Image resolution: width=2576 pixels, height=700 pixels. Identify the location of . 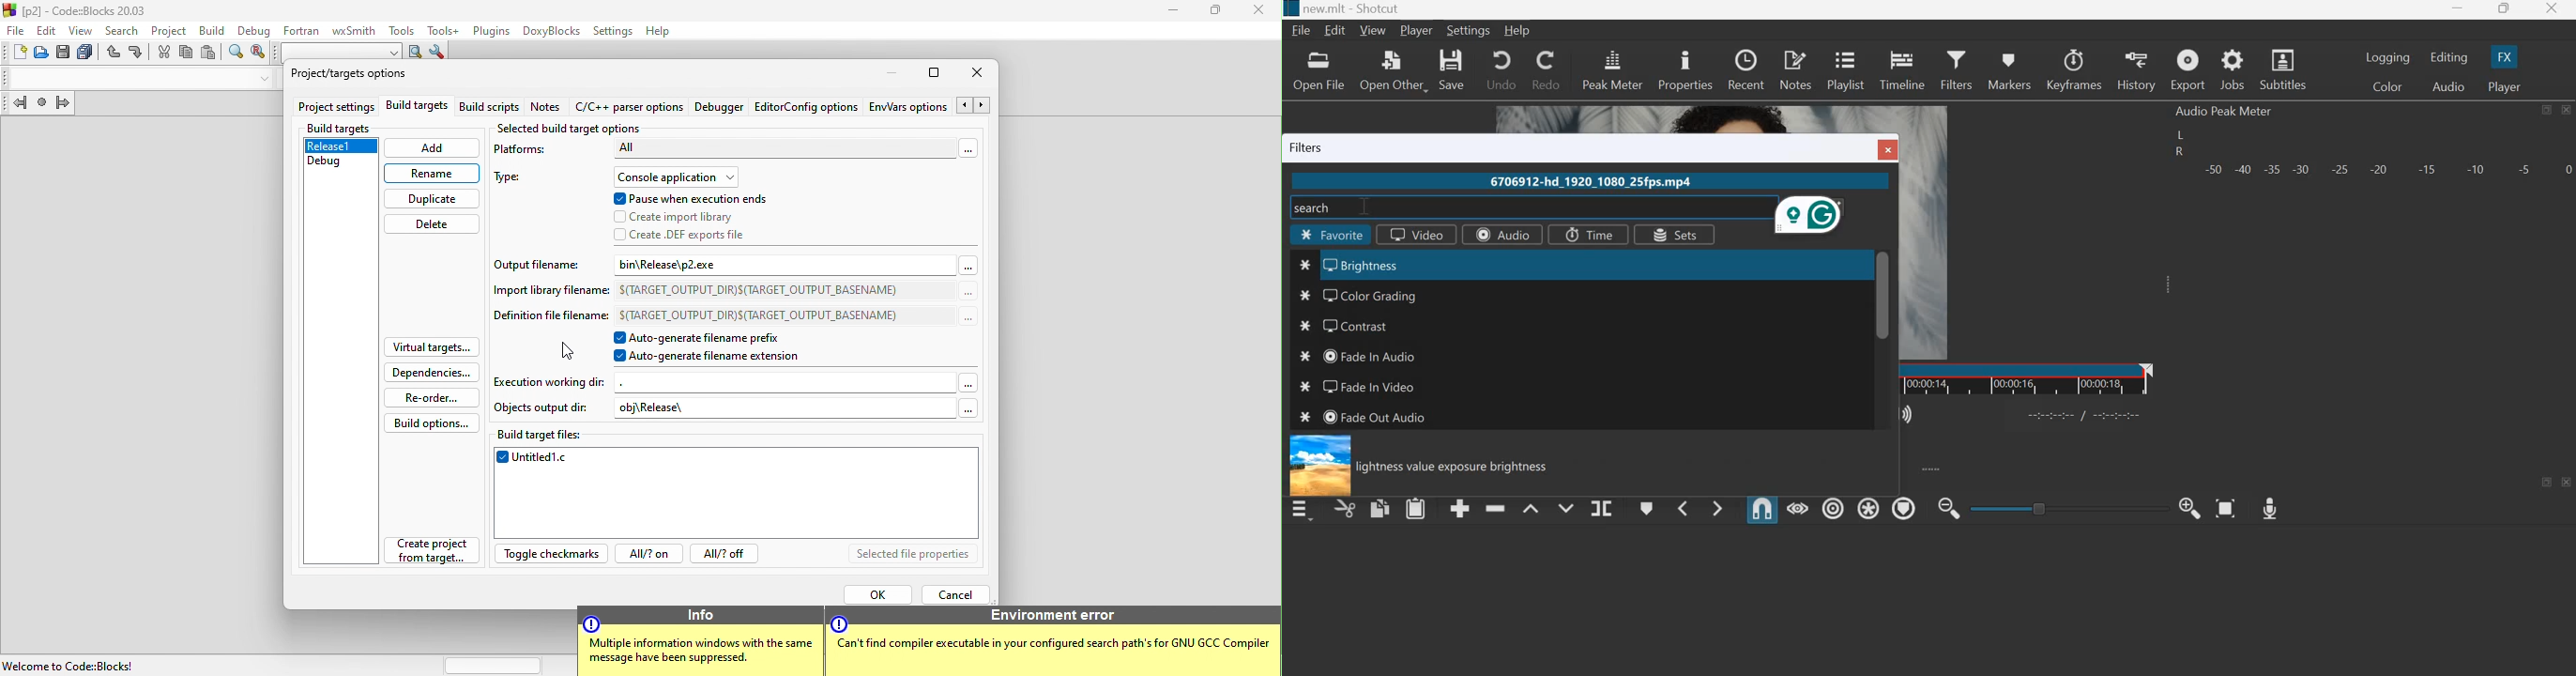
(1883, 295).